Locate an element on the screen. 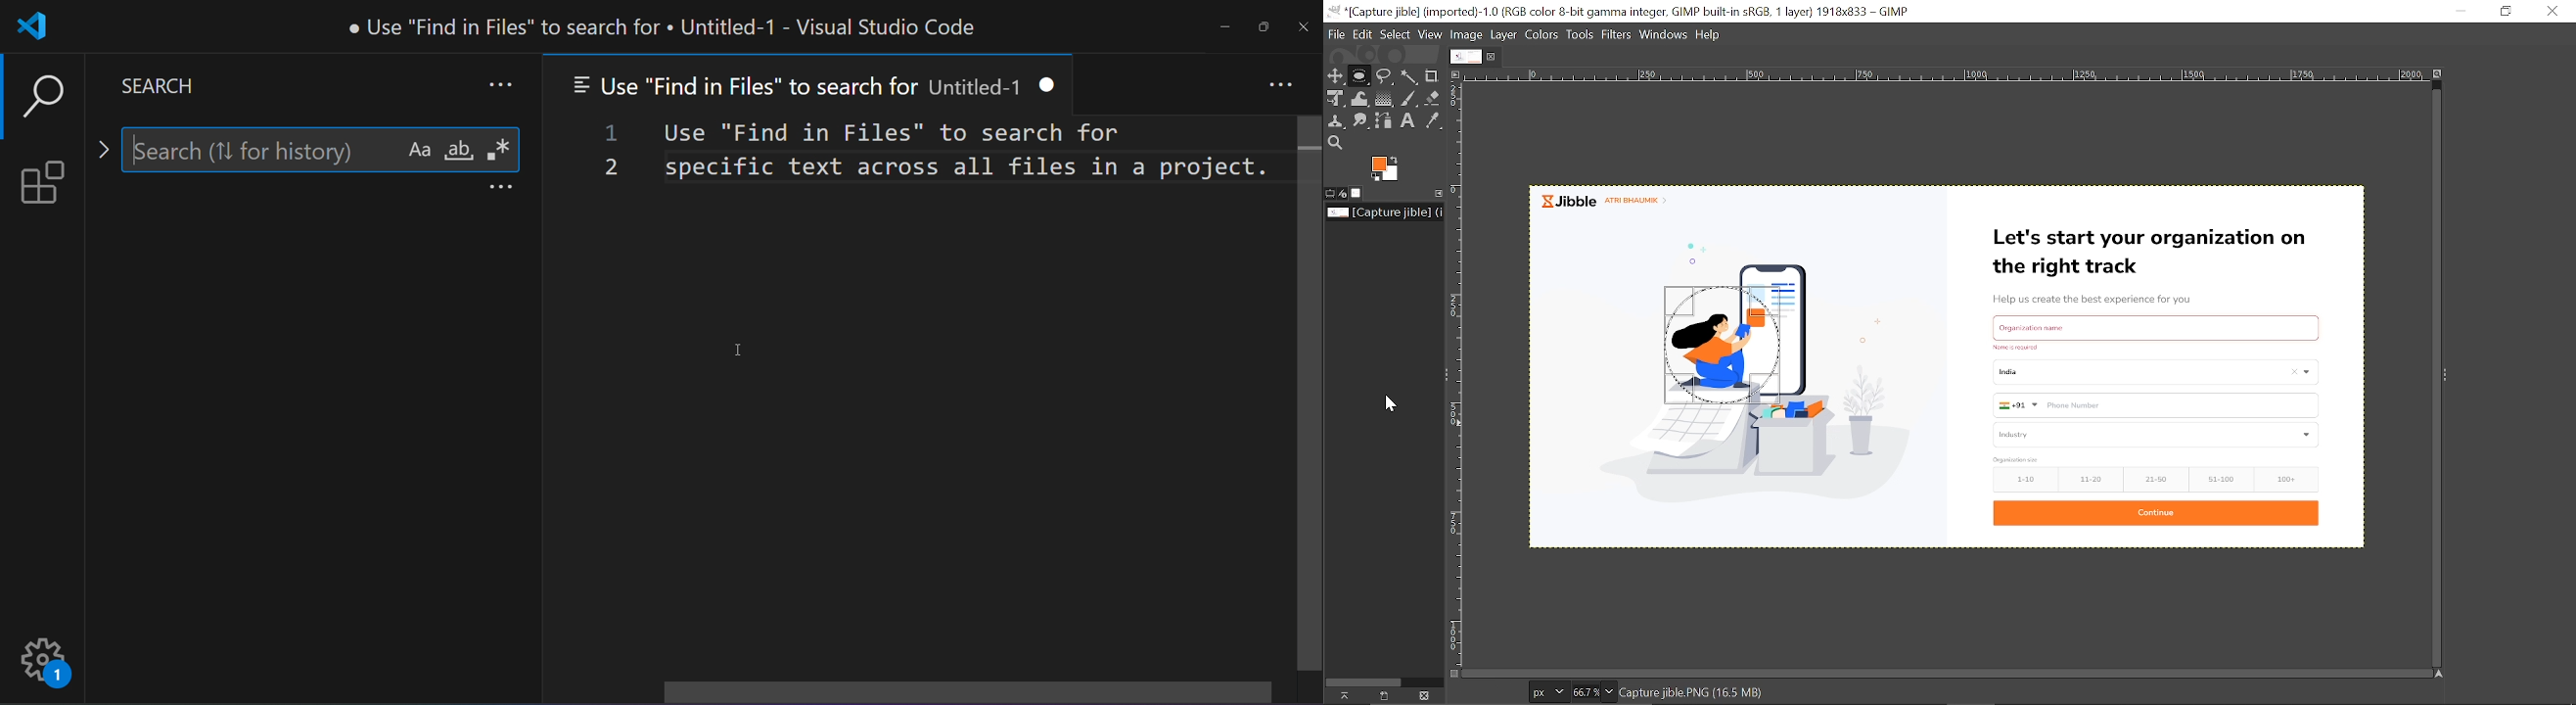  cursor is located at coordinates (741, 350).